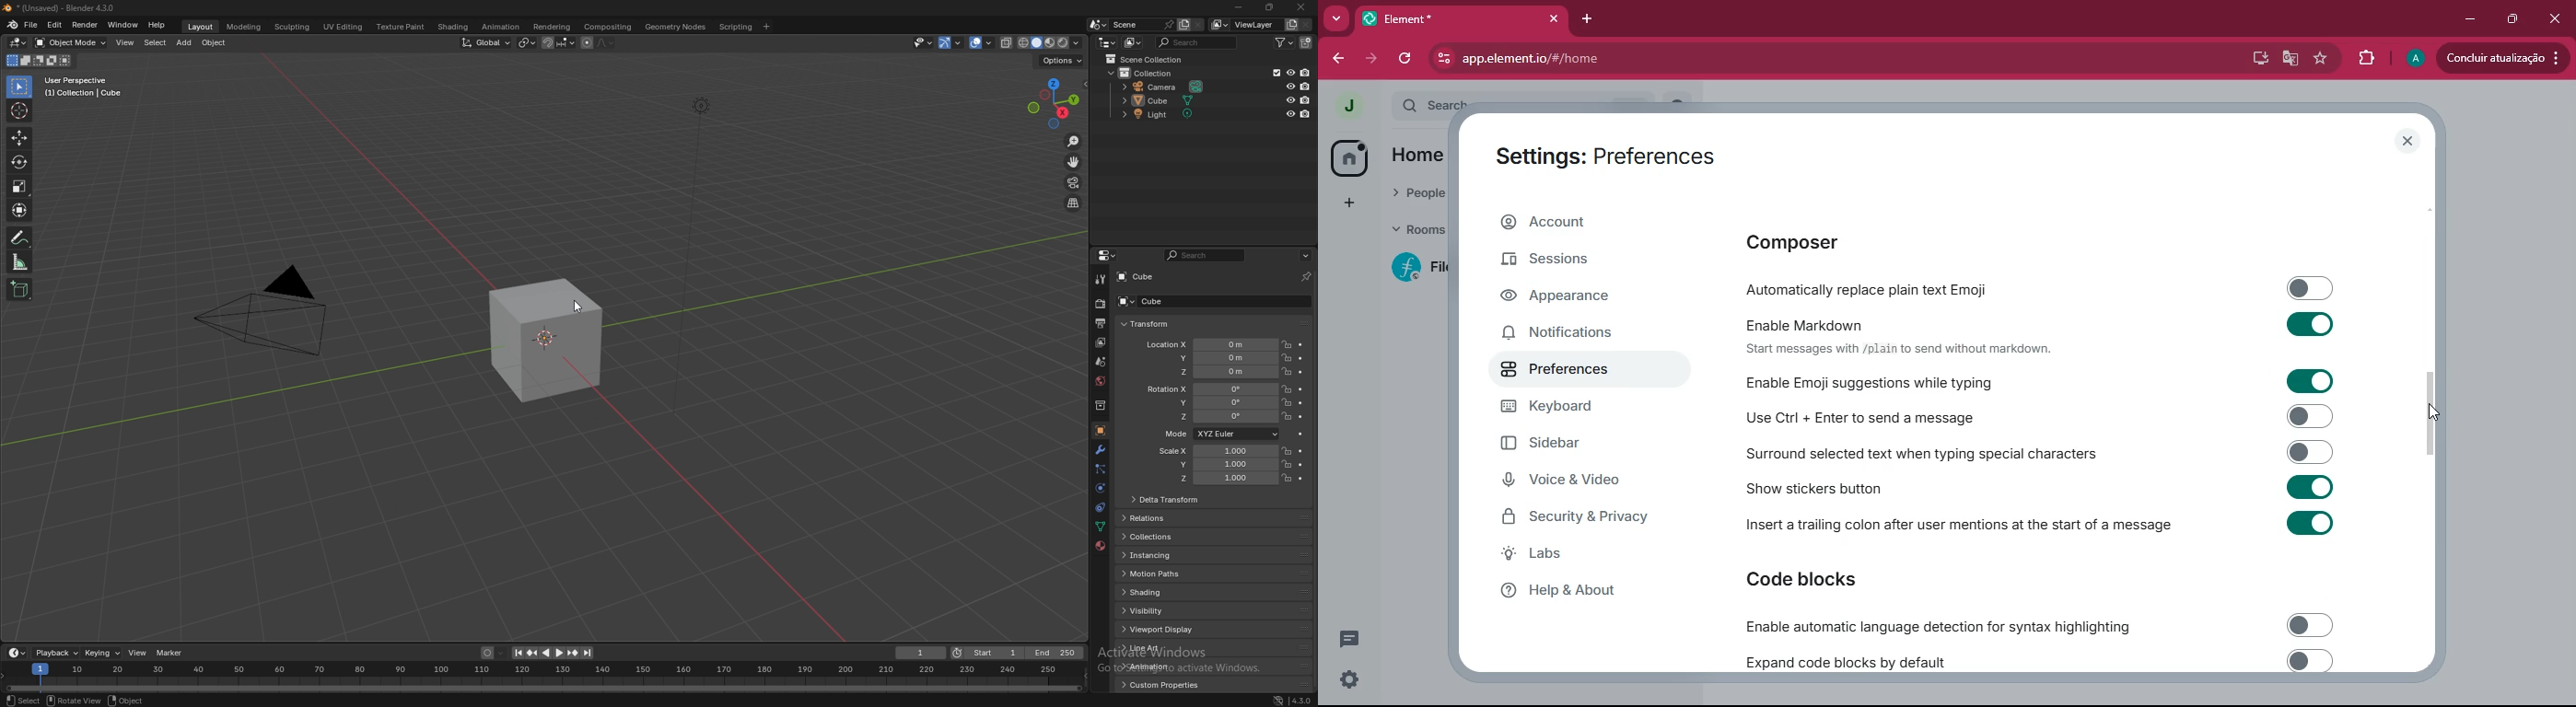 This screenshot has height=728, width=2576. I want to click on relations, so click(1155, 519).